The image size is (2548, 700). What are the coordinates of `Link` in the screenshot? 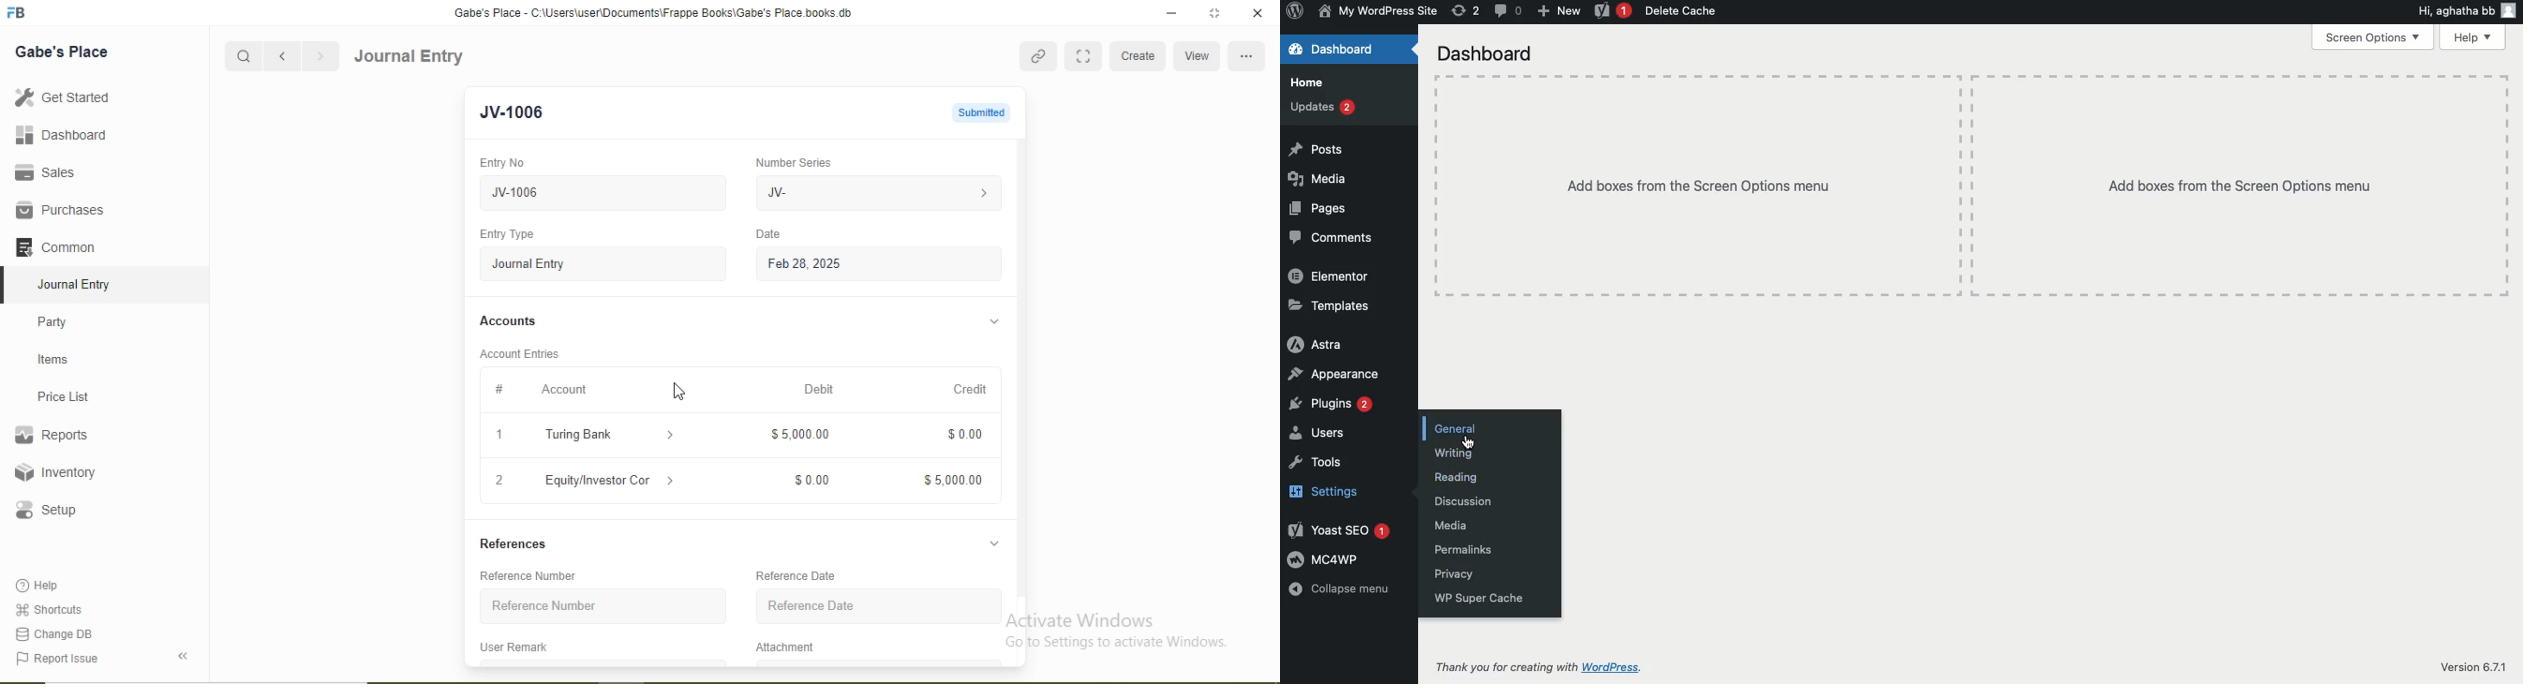 It's located at (1038, 54).